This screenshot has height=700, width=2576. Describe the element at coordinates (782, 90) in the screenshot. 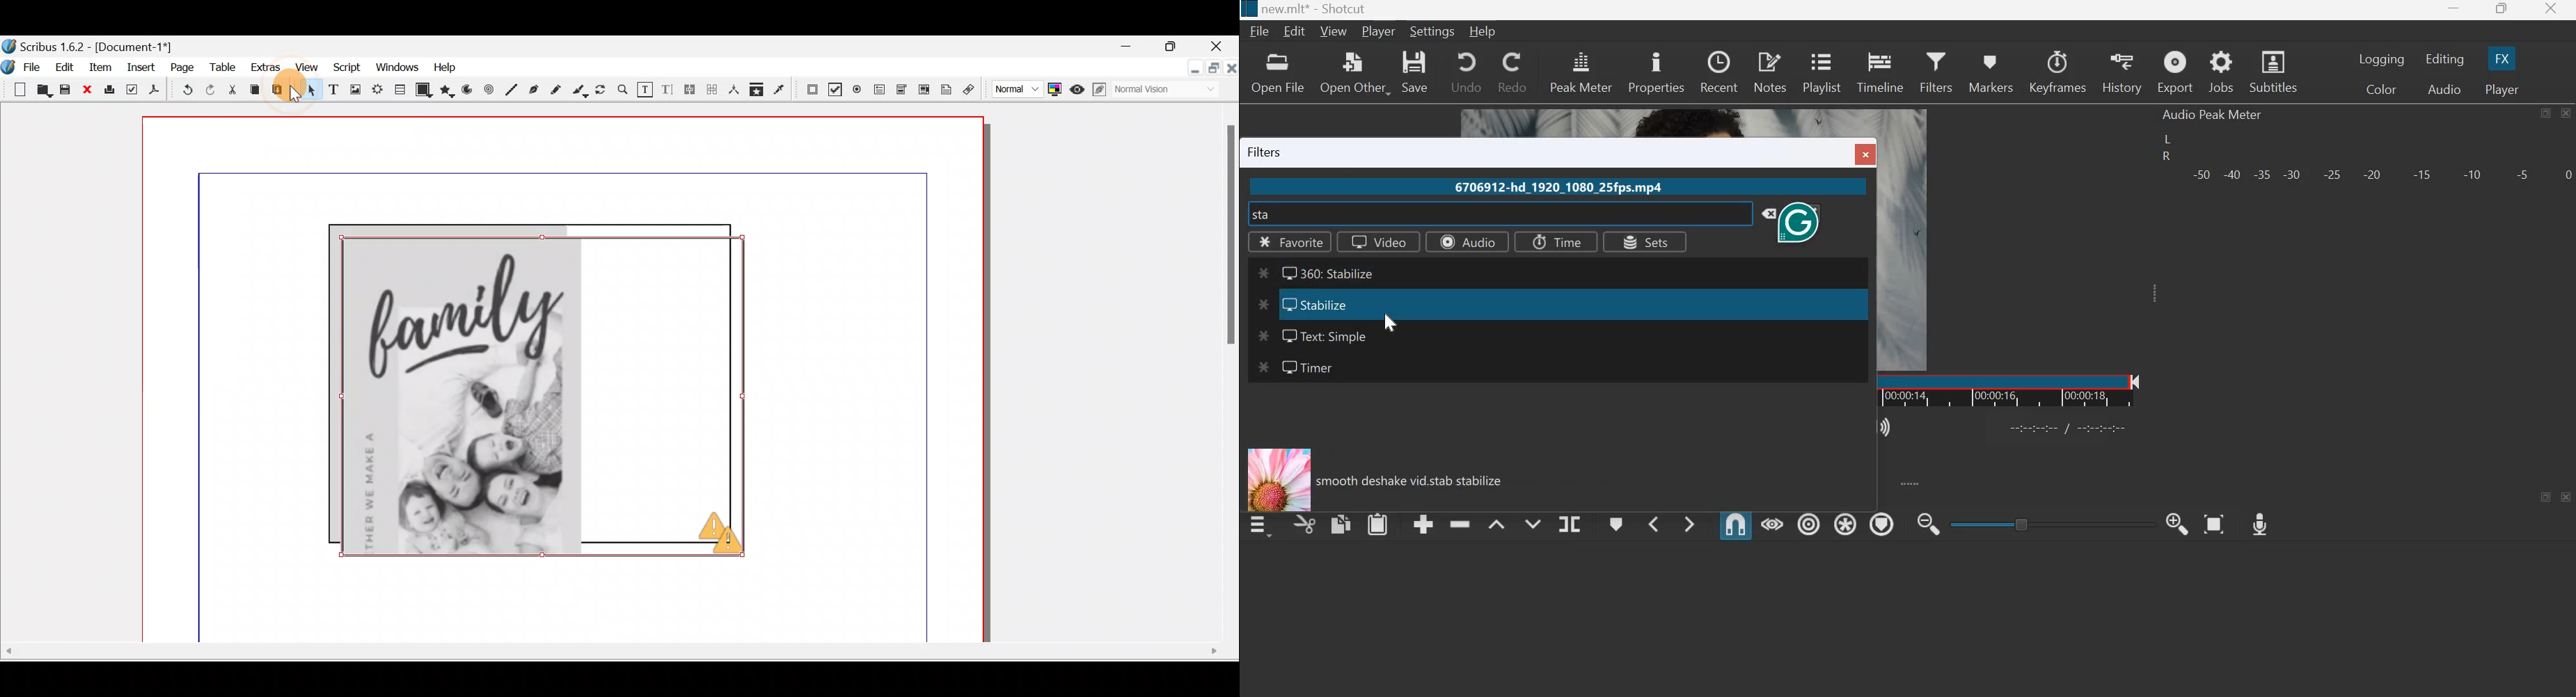

I see `Eye dropper` at that location.